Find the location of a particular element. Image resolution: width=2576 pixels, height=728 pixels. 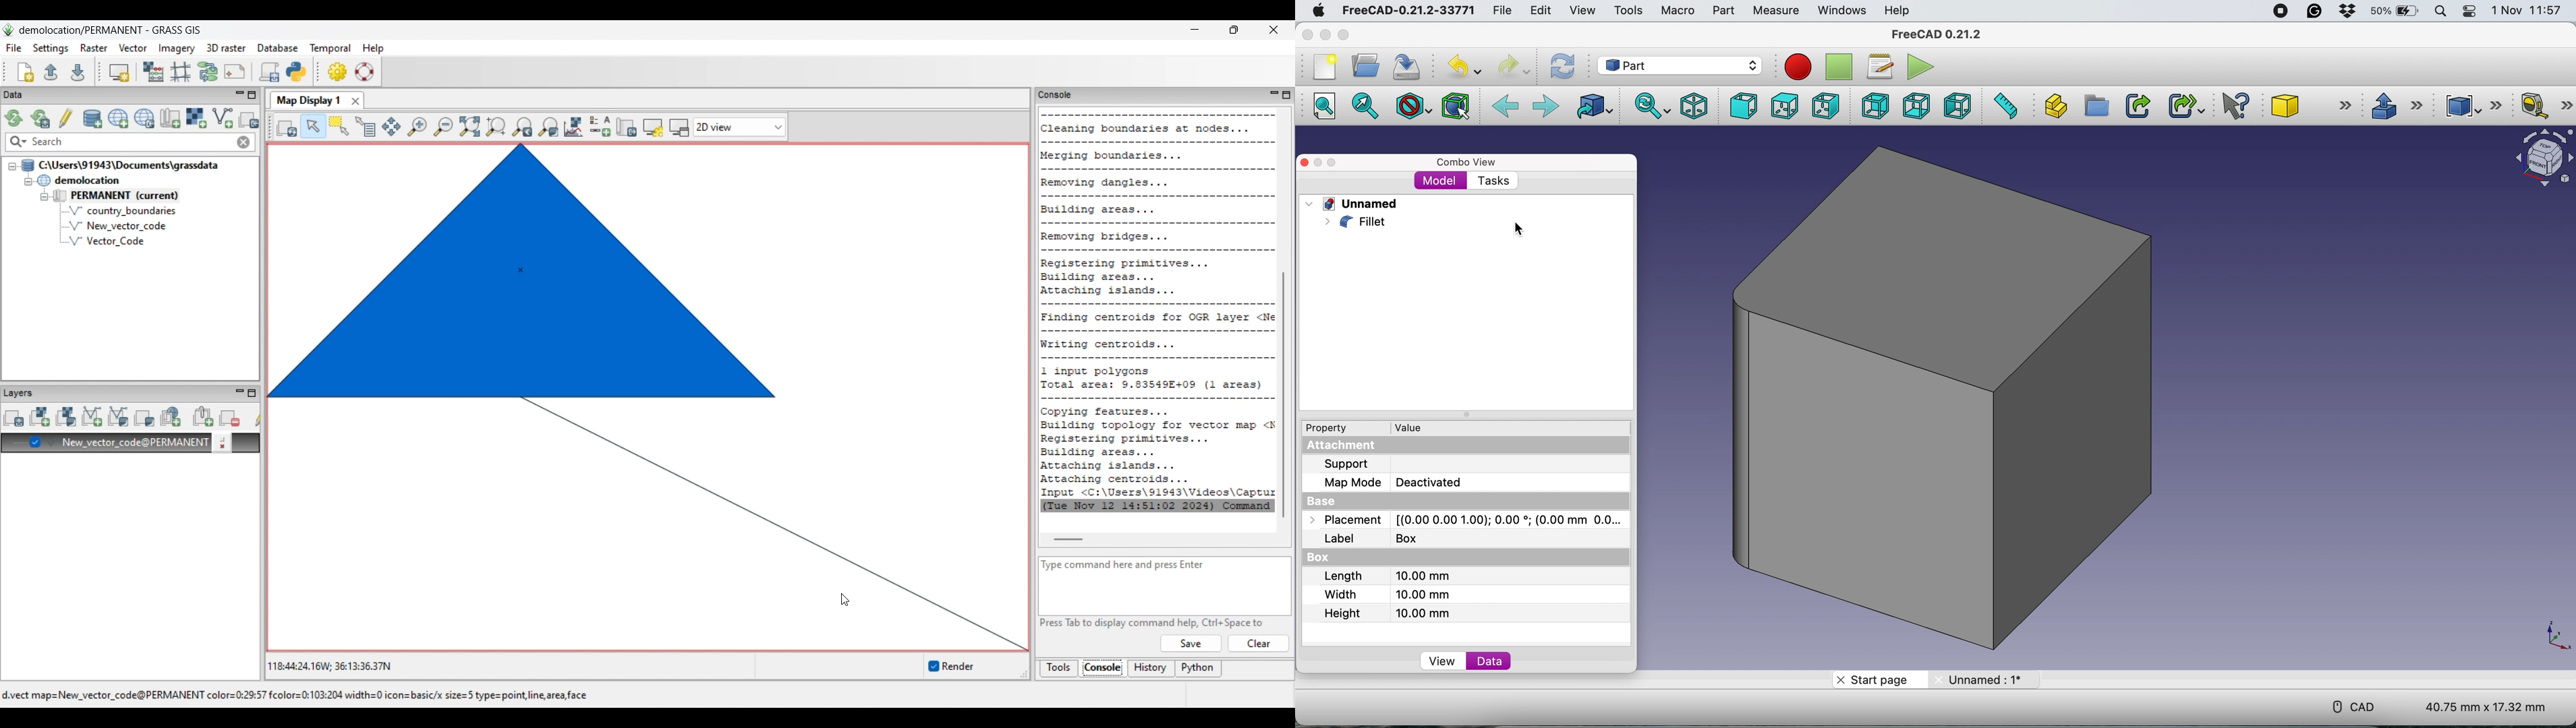

help is located at coordinates (1900, 11).